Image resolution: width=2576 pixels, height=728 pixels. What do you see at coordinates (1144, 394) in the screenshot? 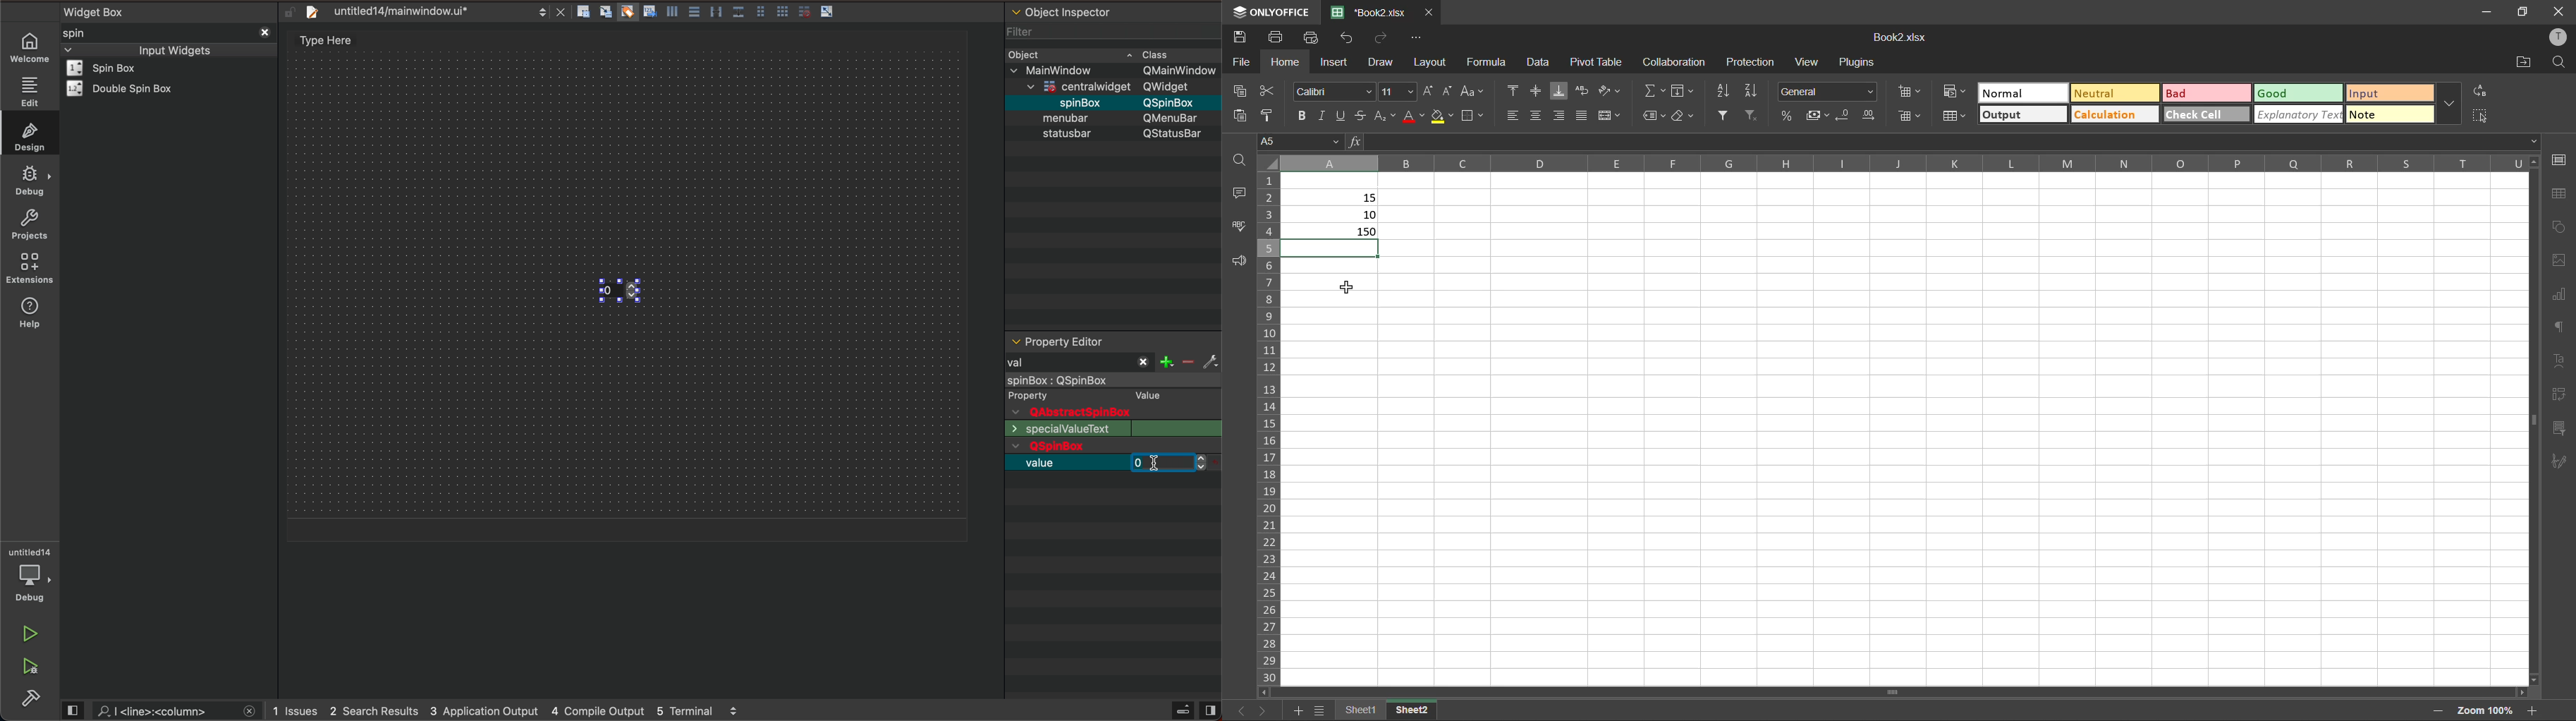
I see `text` at bounding box center [1144, 394].